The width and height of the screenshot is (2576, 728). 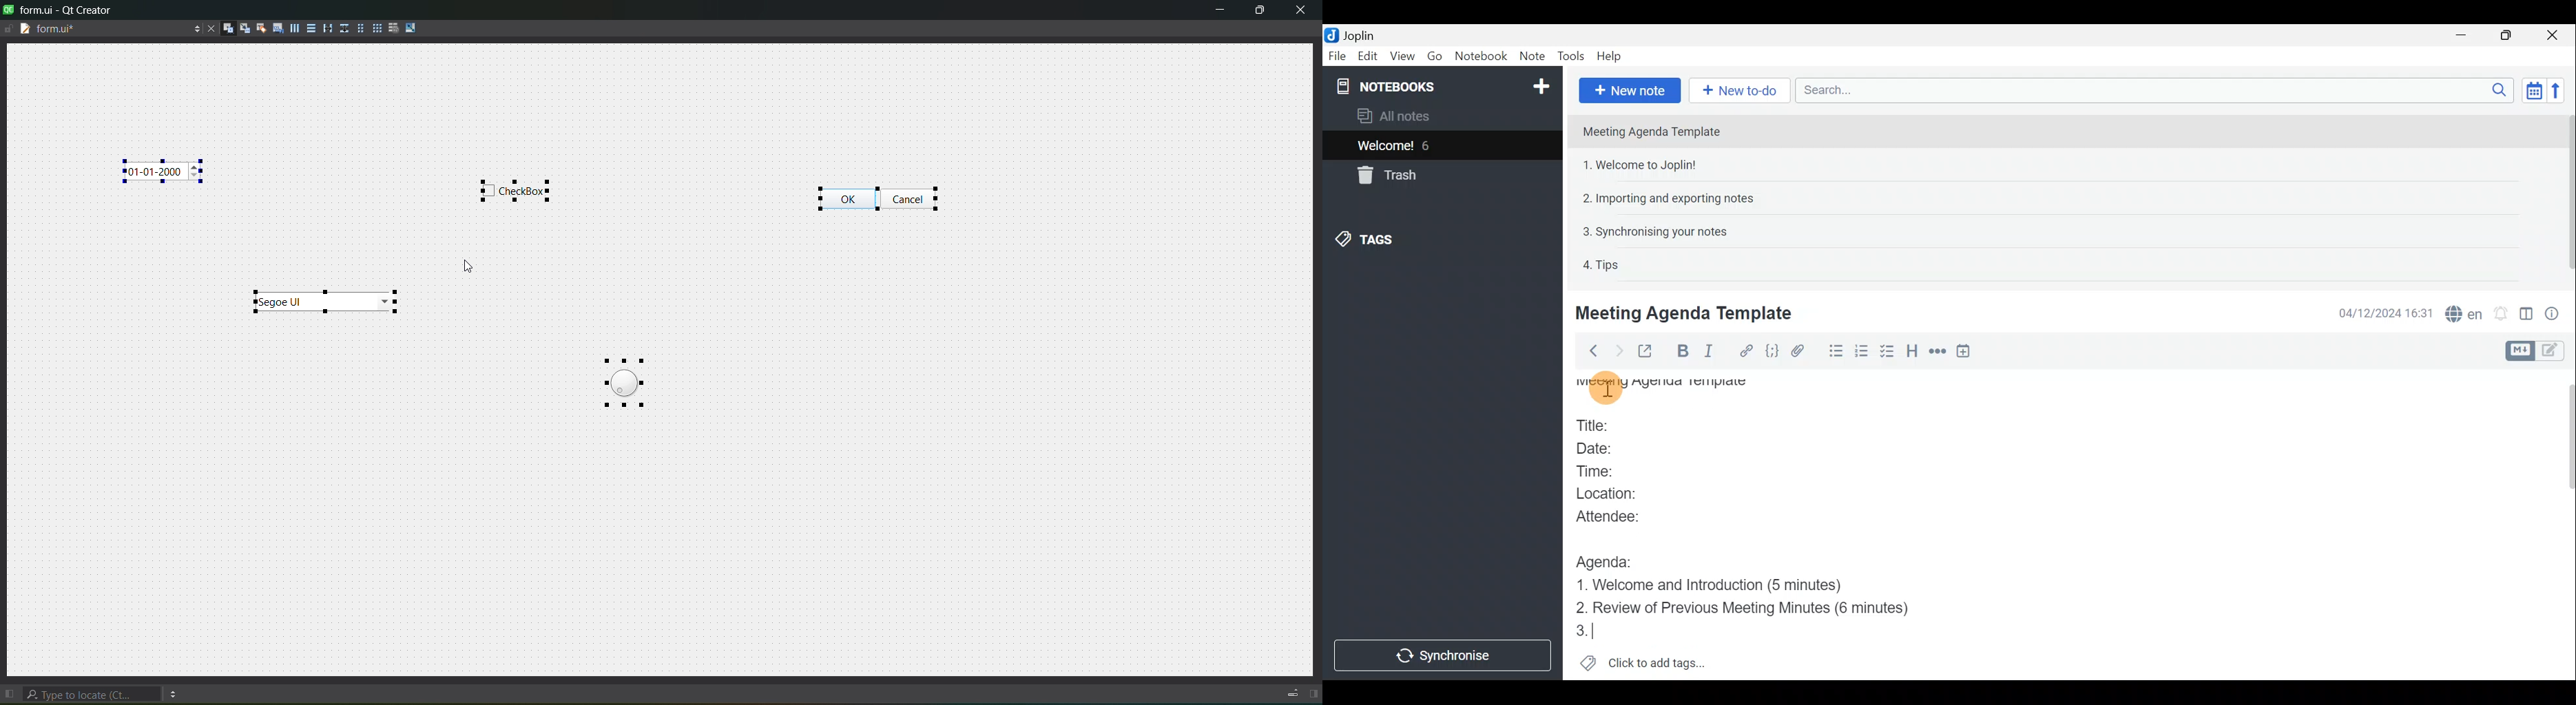 I want to click on Checkbox, so click(x=1887, y=352).